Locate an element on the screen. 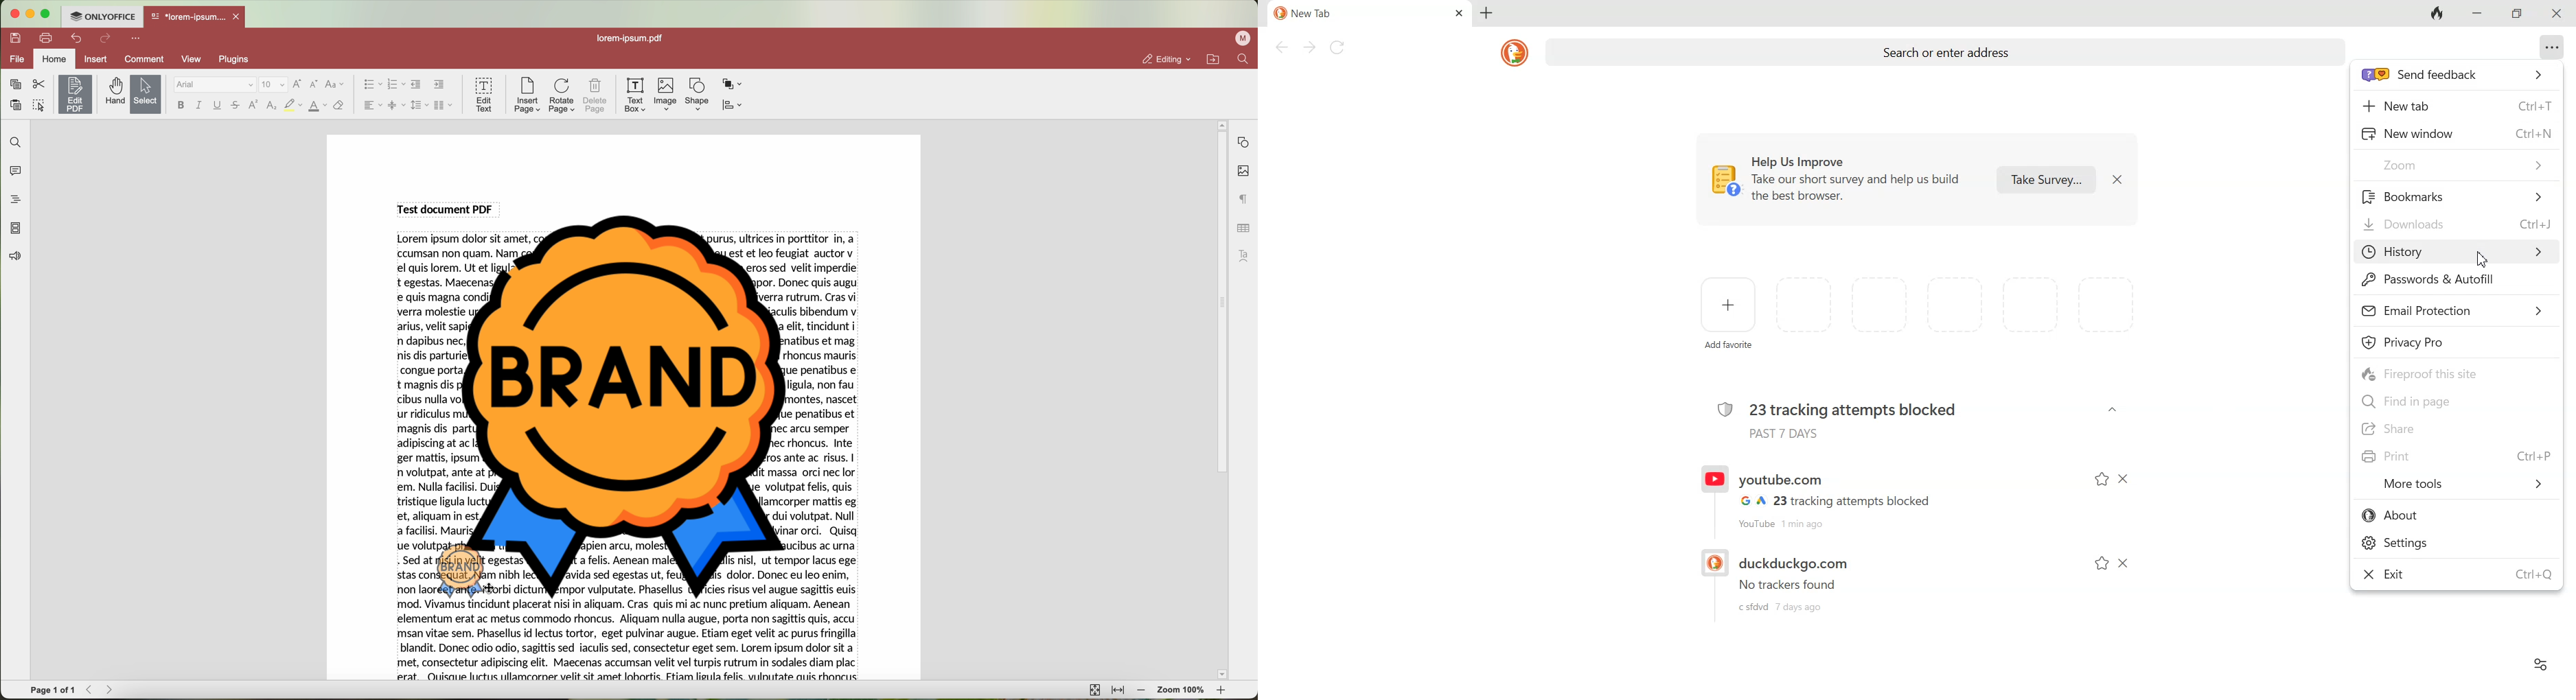  line spacing is located at coordinates (419, 105).